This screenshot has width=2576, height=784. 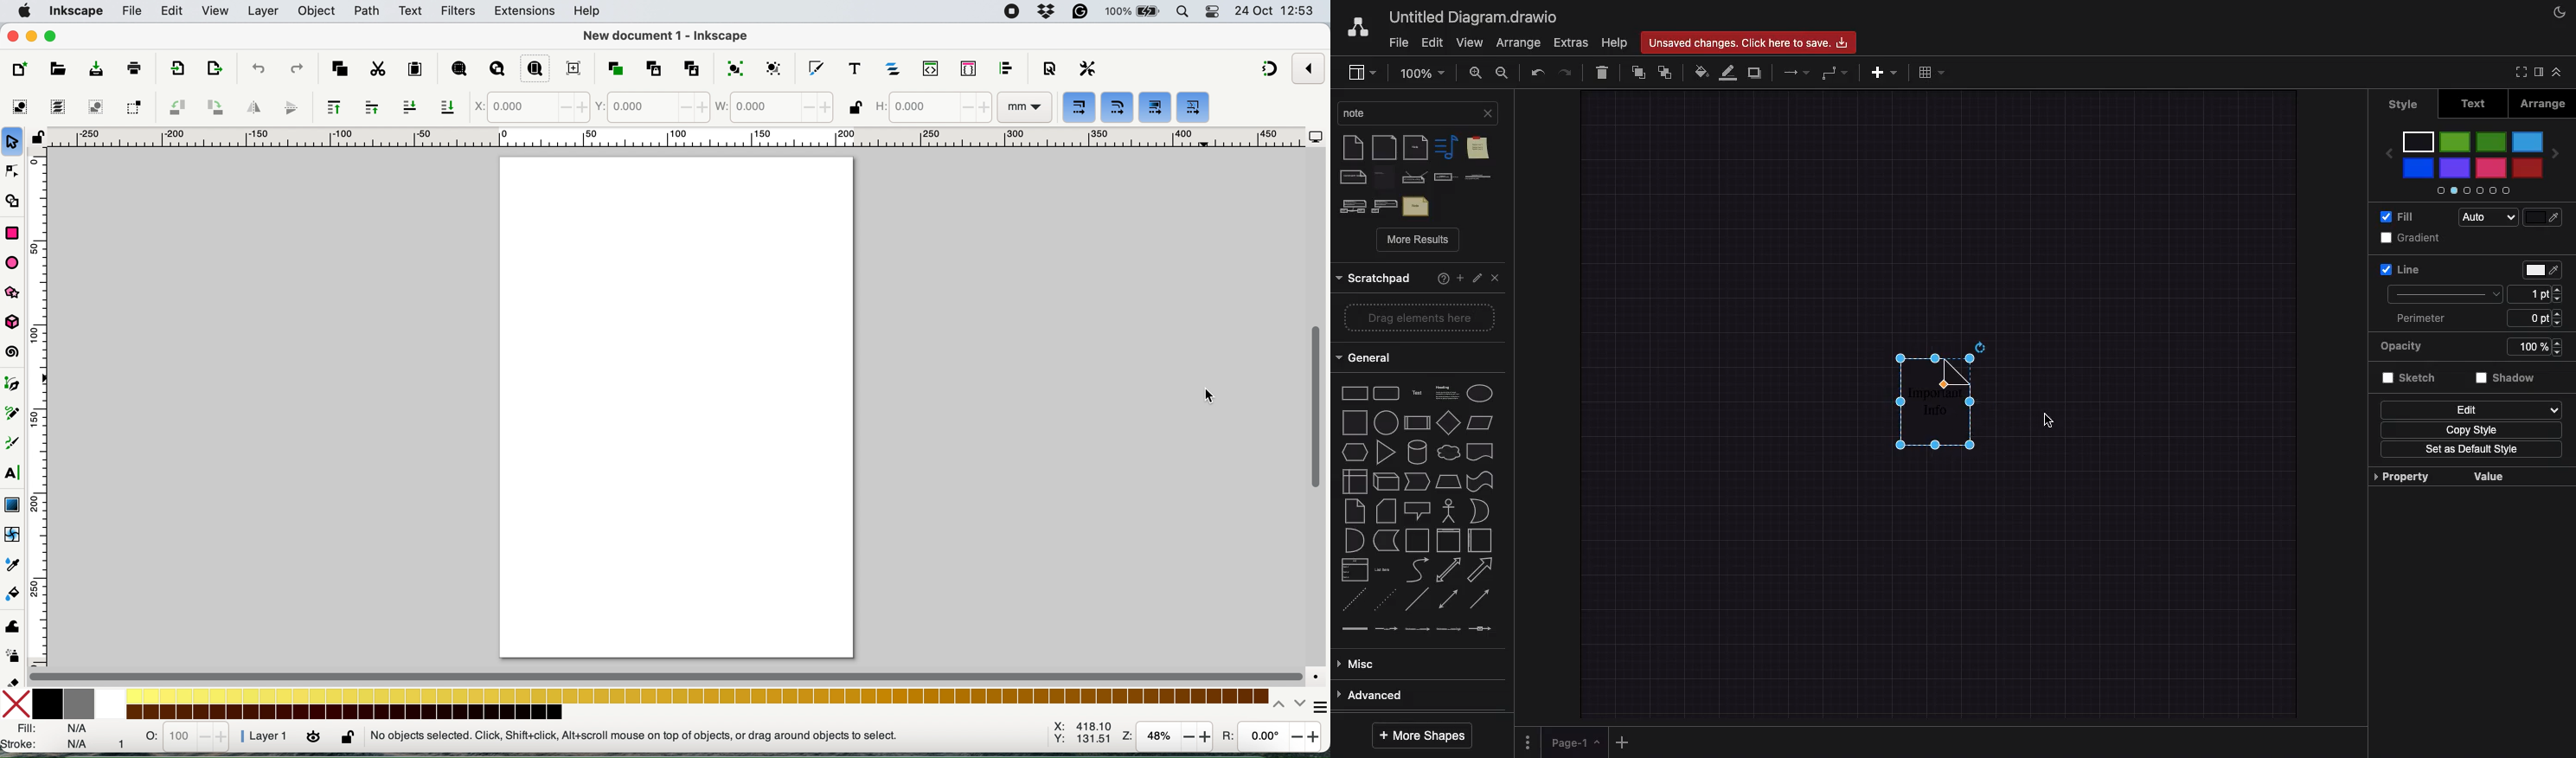 What do you see at coordinates (250, 108) in the screenshot?
I see `flip horizontally` at bounding box center [250, 108].